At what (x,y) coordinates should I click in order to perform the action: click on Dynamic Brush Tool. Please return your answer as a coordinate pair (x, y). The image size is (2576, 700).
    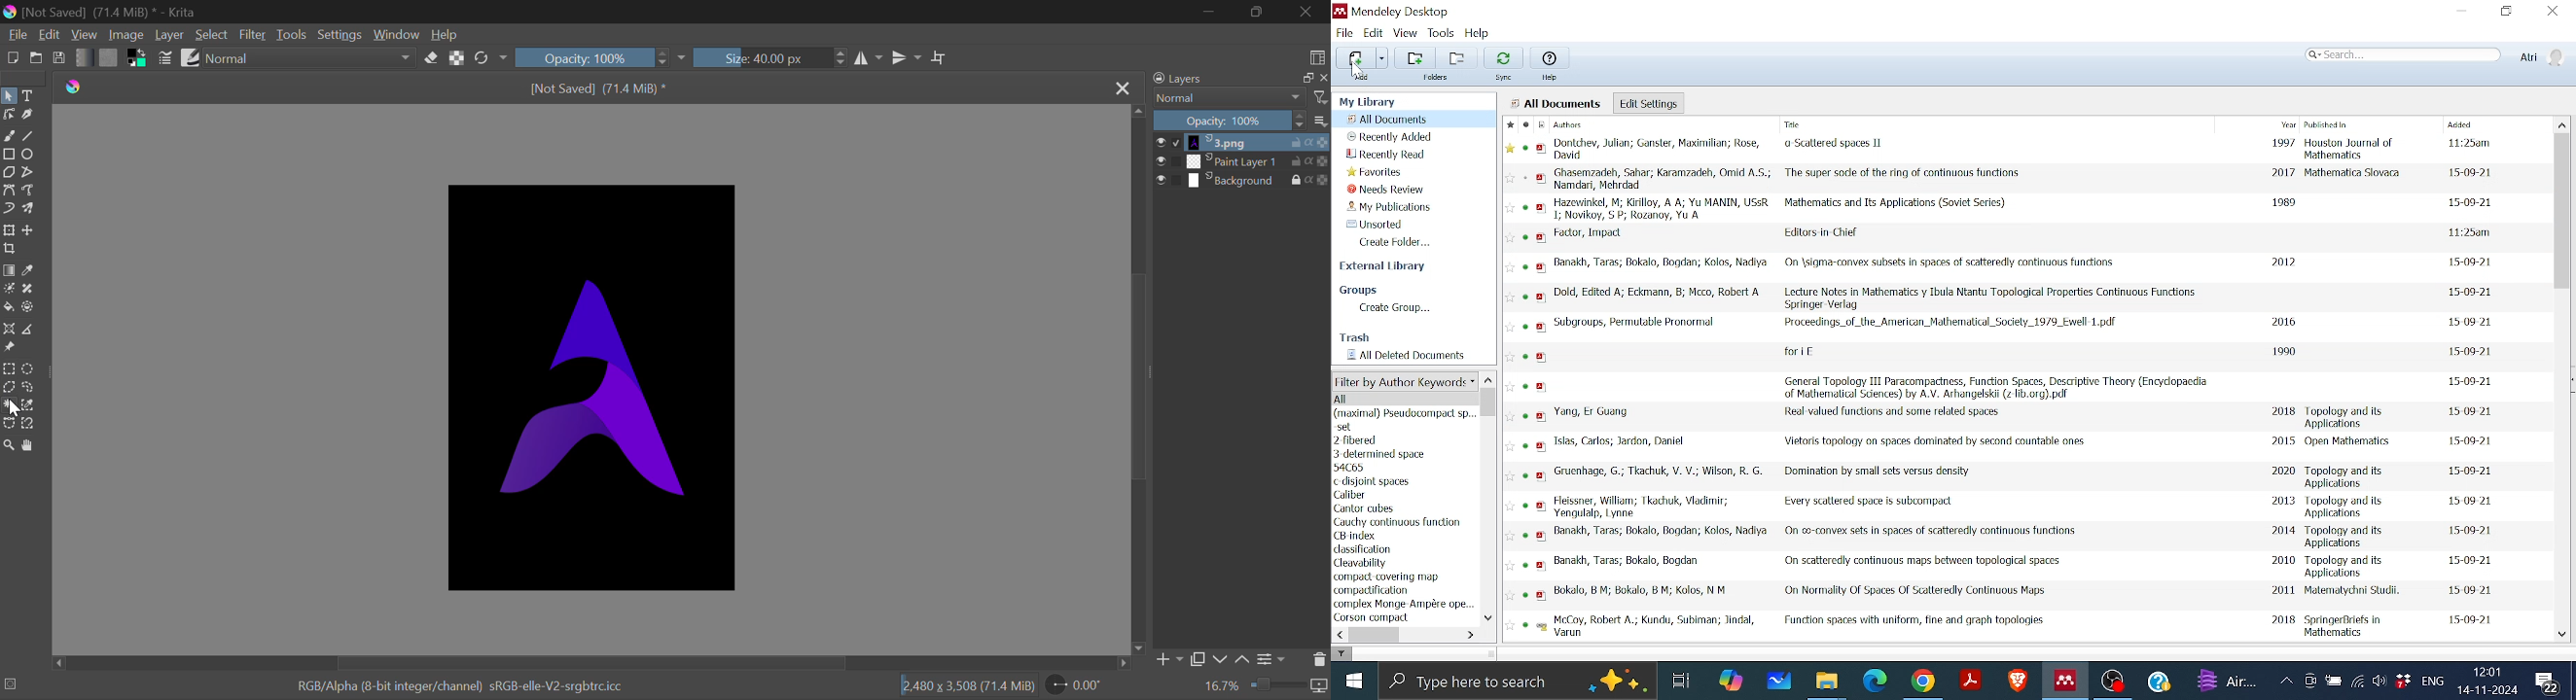
    Looking at the image, I should click on (10, 209).